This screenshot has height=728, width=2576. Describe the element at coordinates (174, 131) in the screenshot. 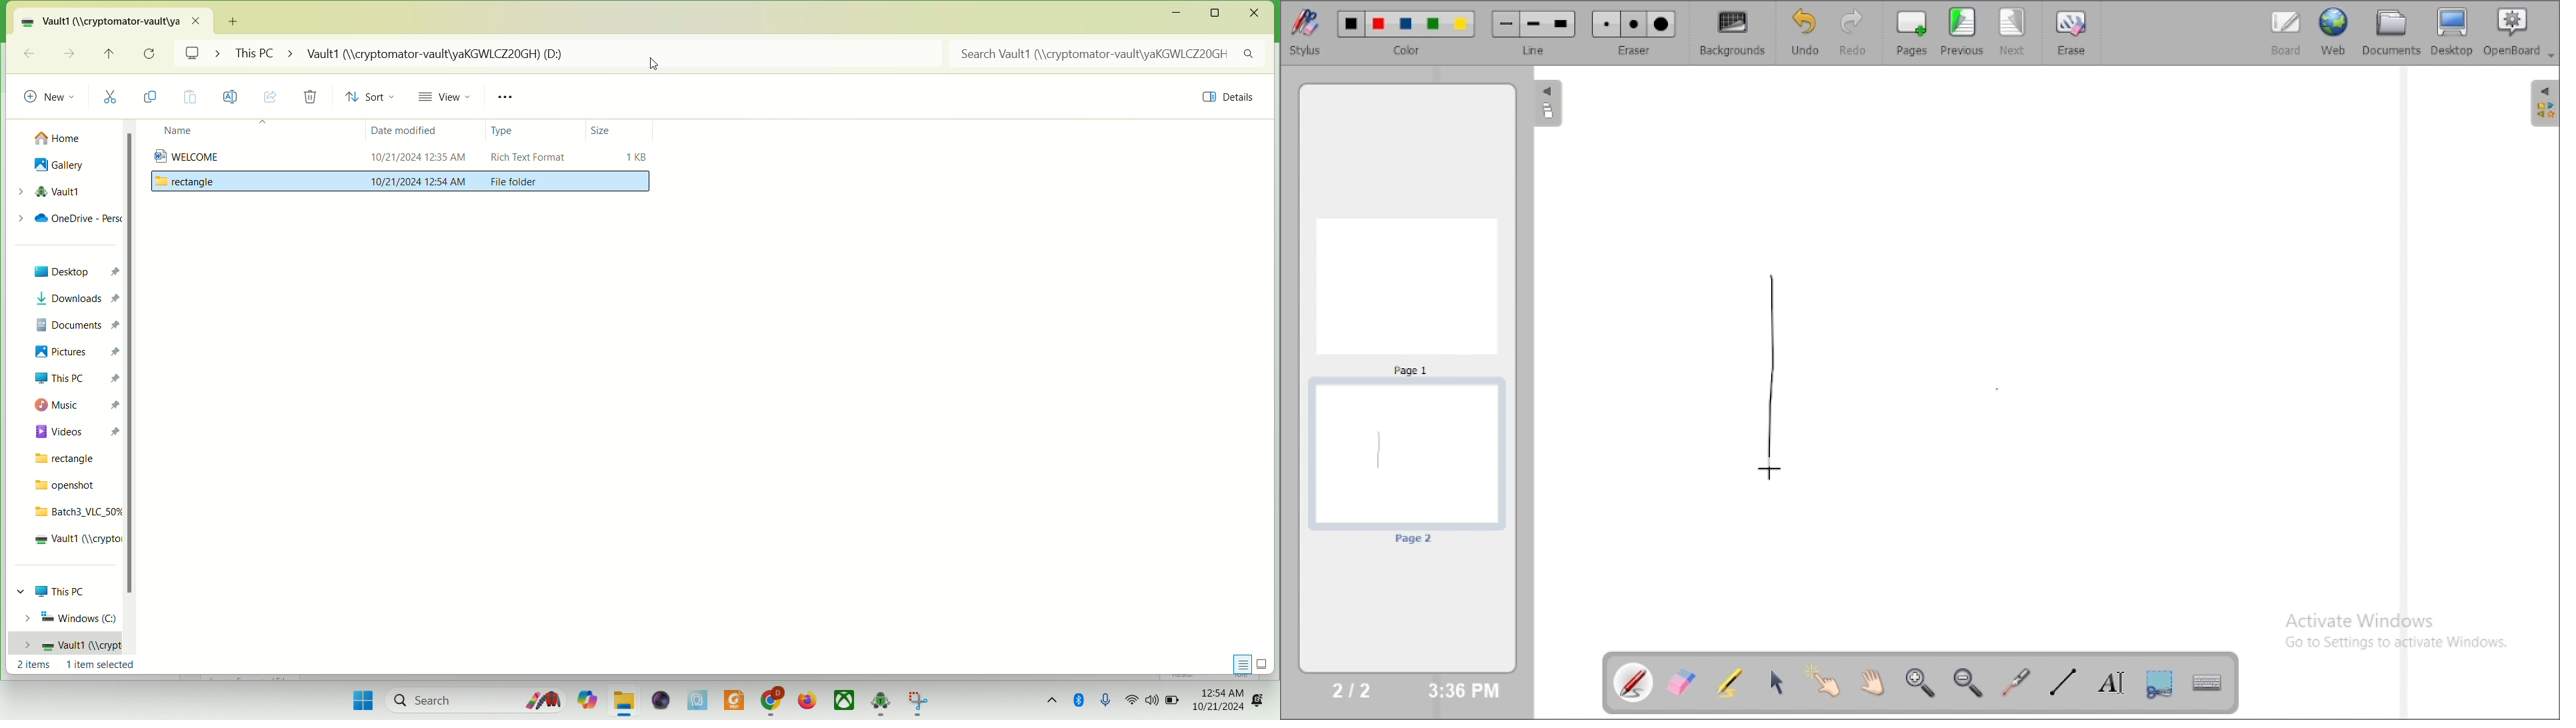

I see `name` at that location.